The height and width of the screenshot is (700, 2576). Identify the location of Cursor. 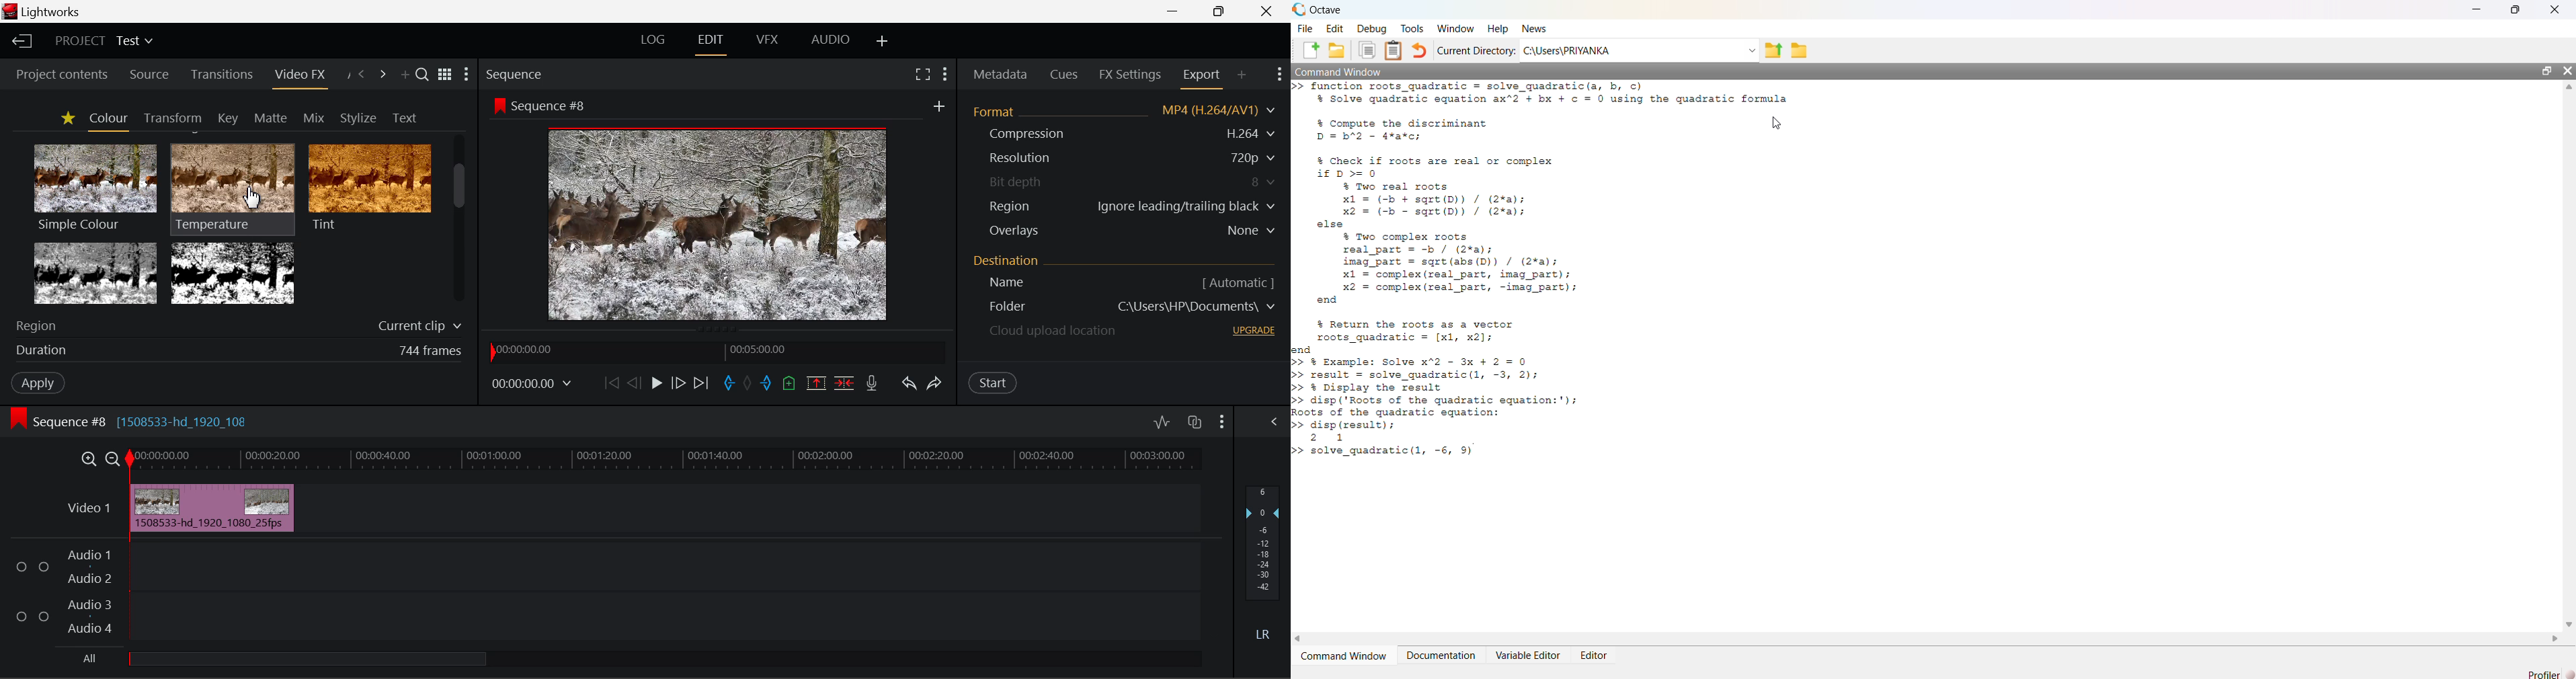
(1778, 123).